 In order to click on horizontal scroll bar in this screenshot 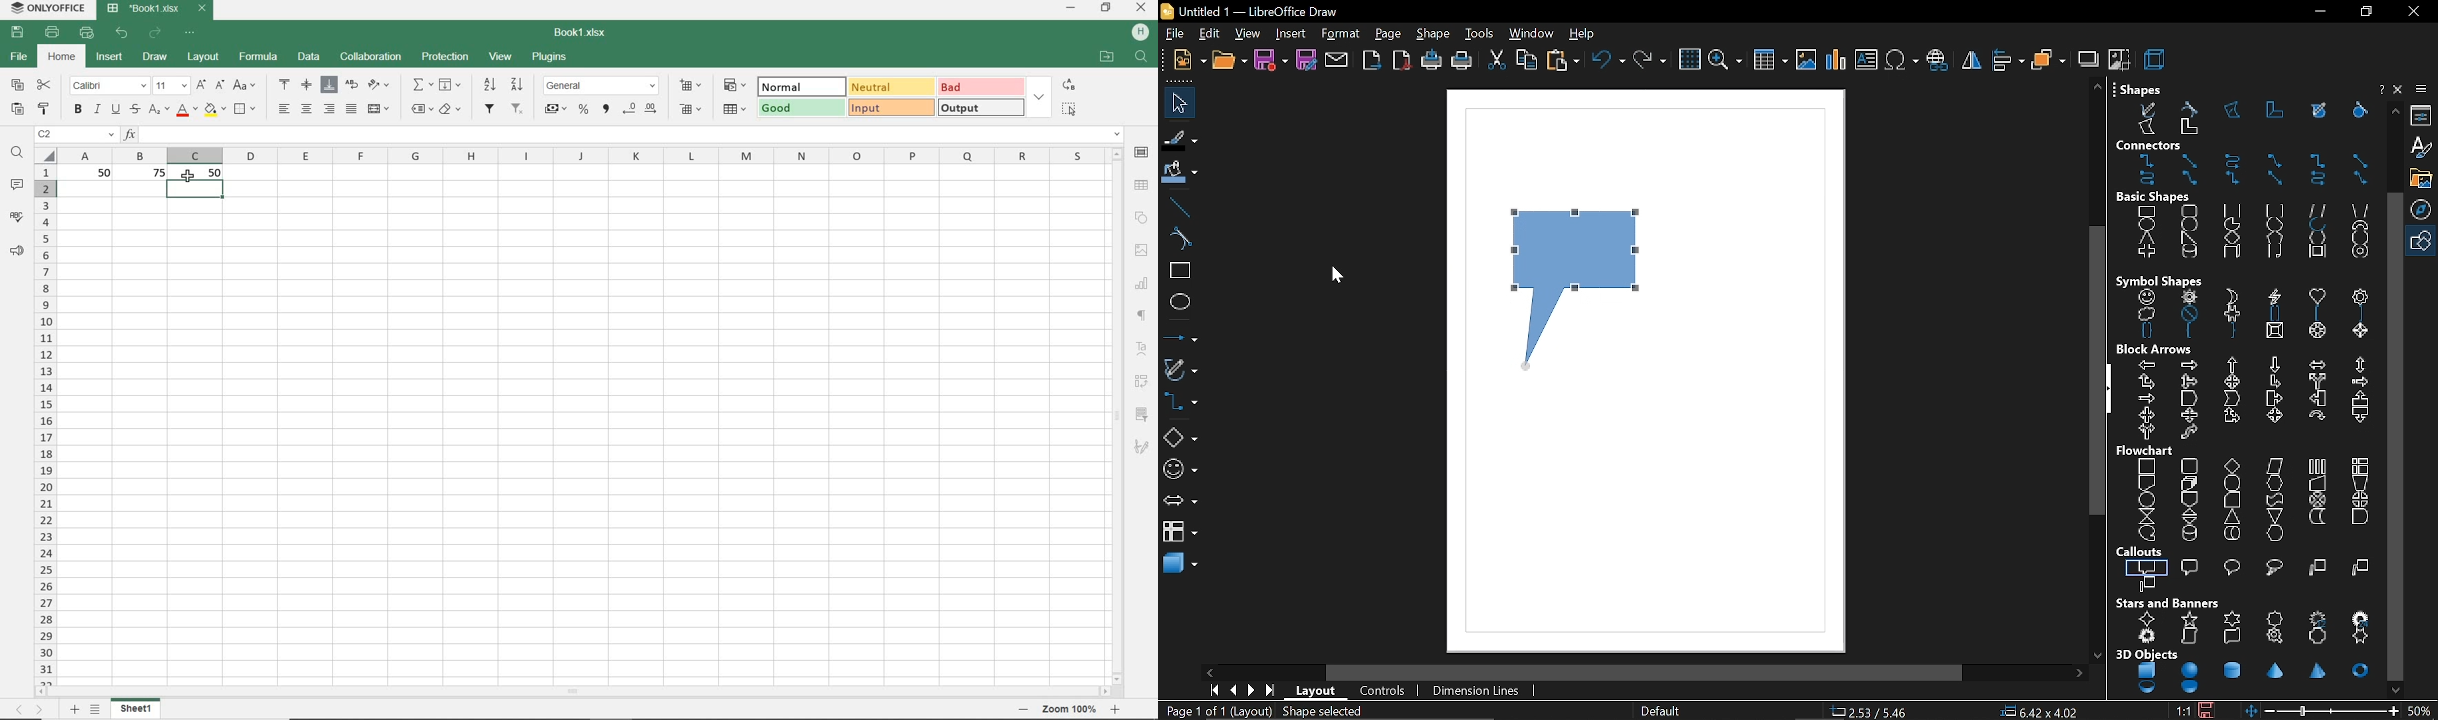, I will do `click(1645, 672)`.